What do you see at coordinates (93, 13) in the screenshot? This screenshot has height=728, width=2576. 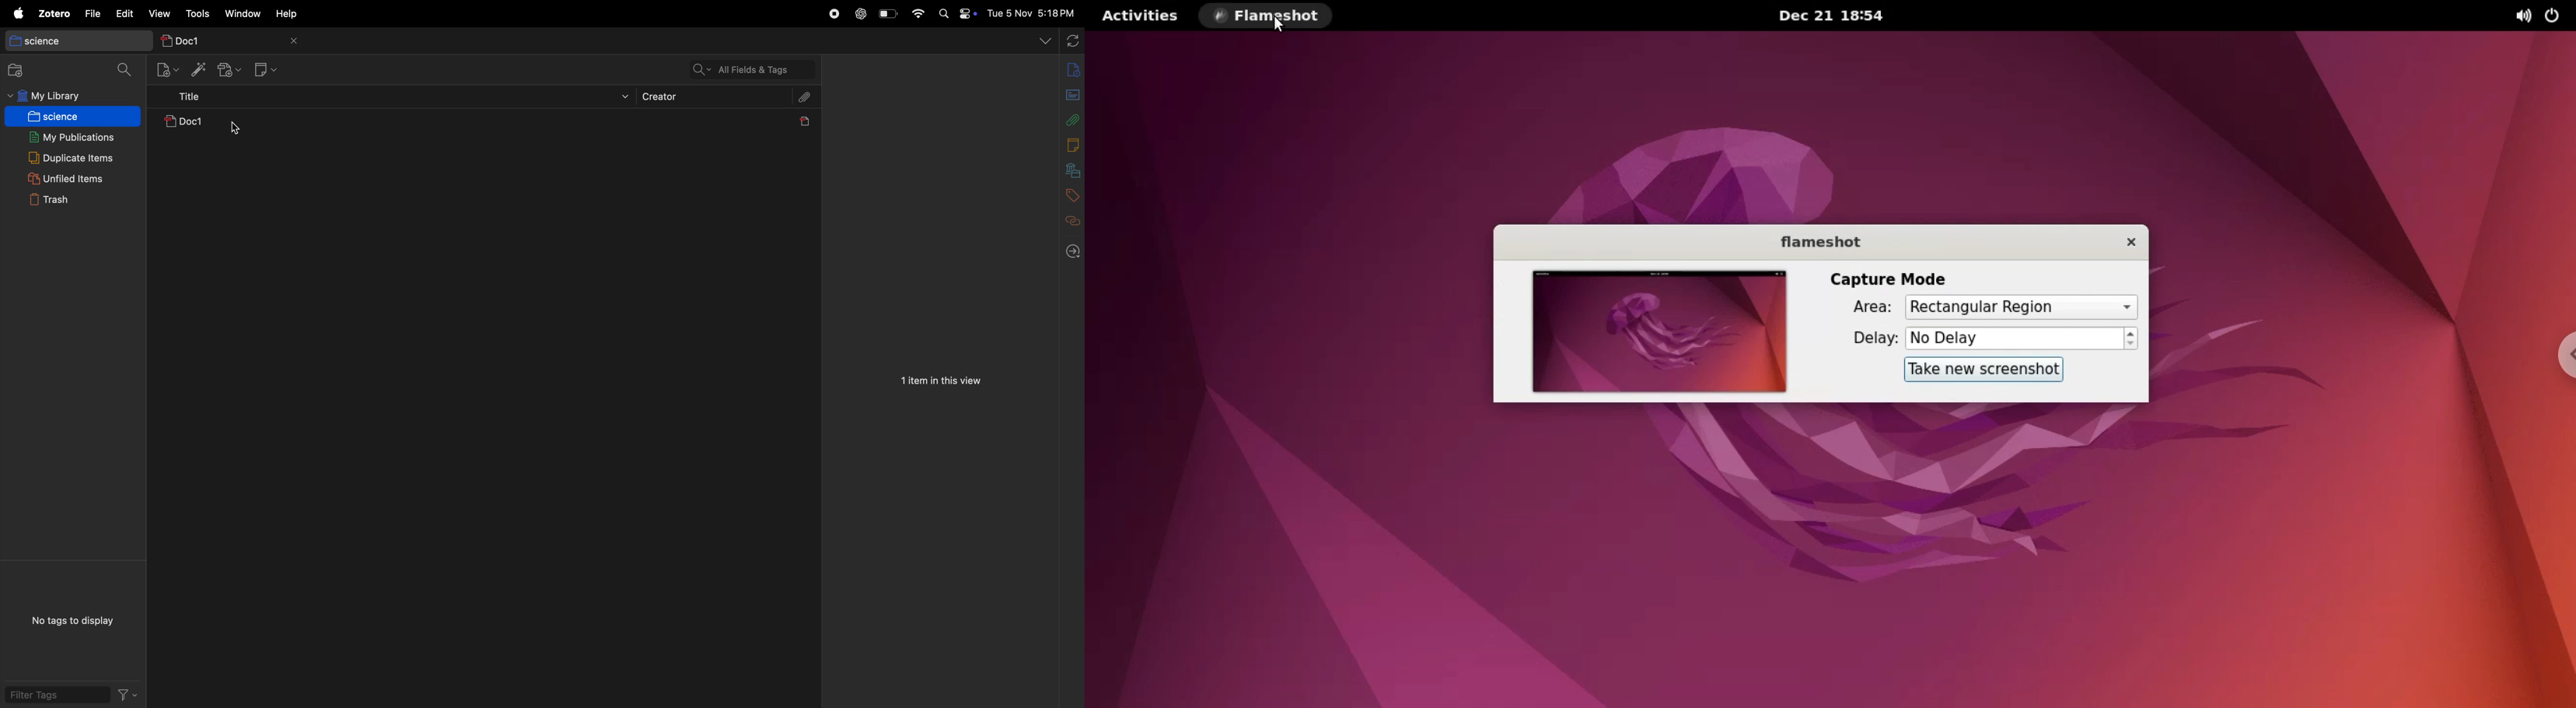 I see `file` at bounding box center [93, 13].